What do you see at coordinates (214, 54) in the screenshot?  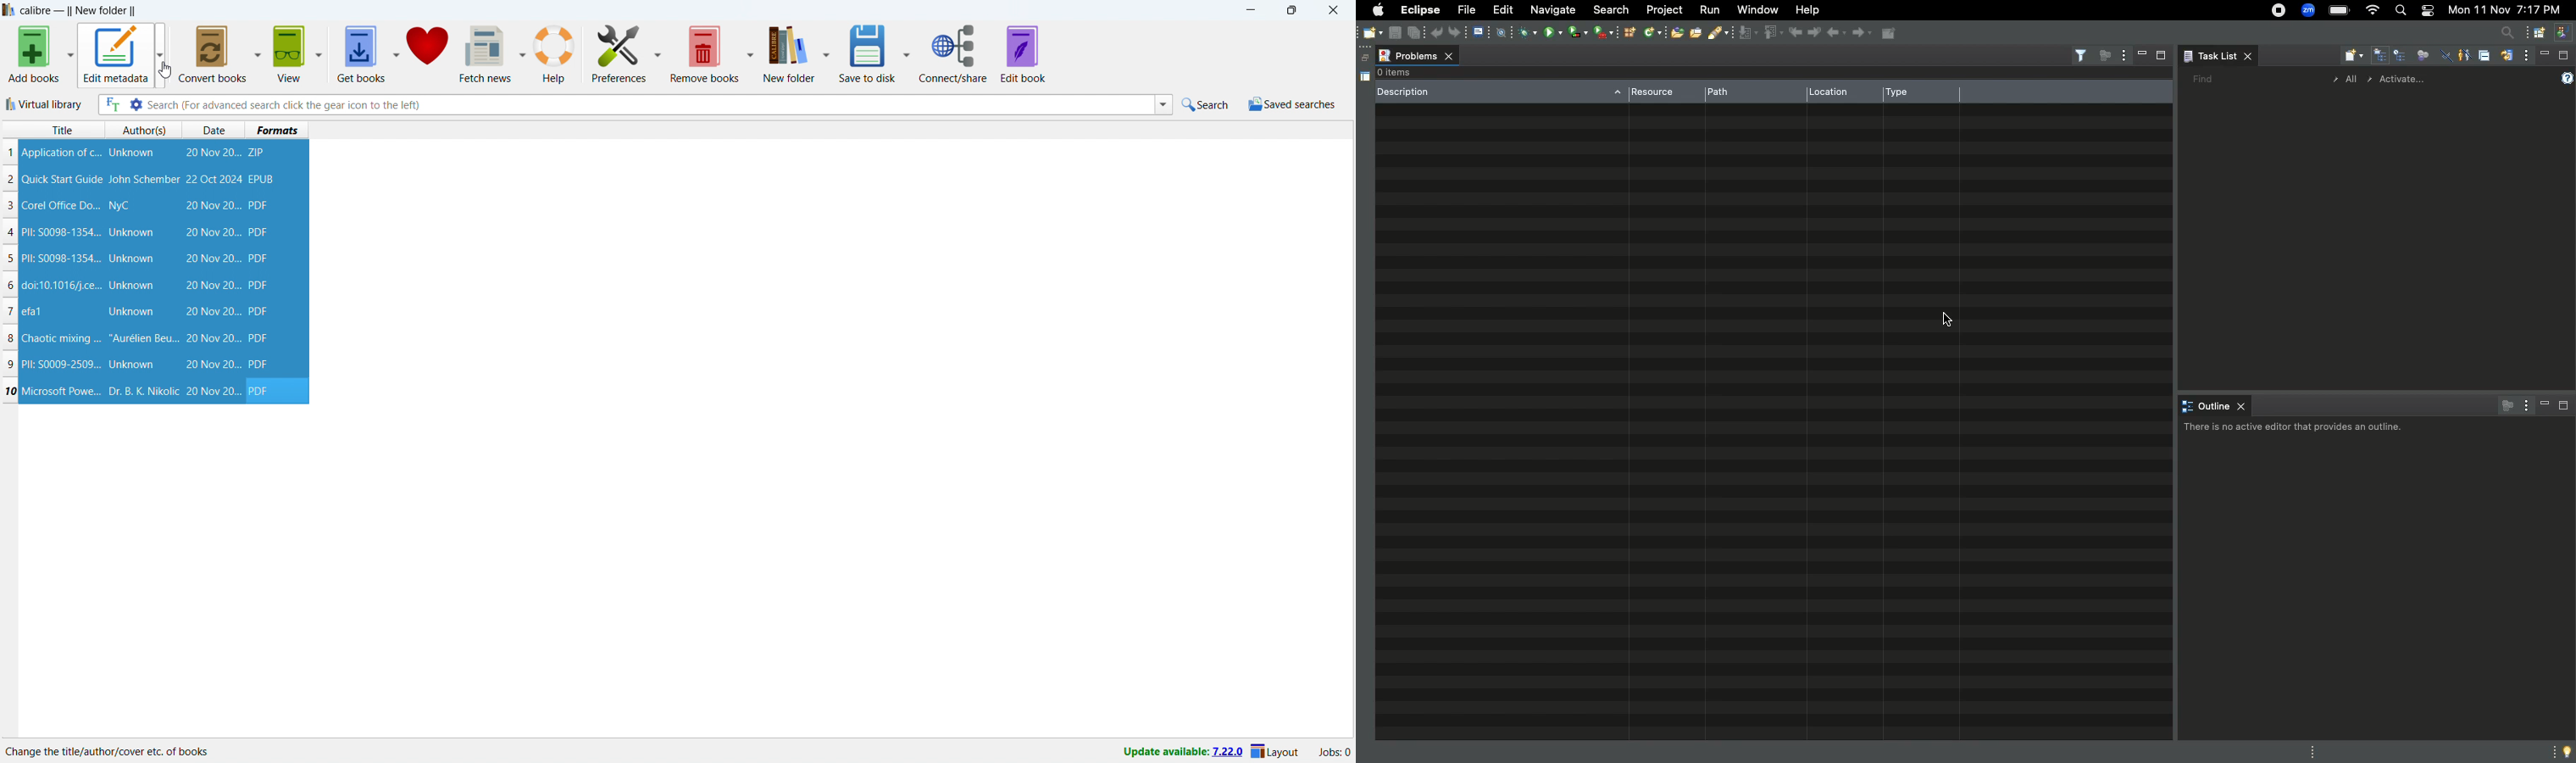 I see `convert books` at bounding box center [214, 54].